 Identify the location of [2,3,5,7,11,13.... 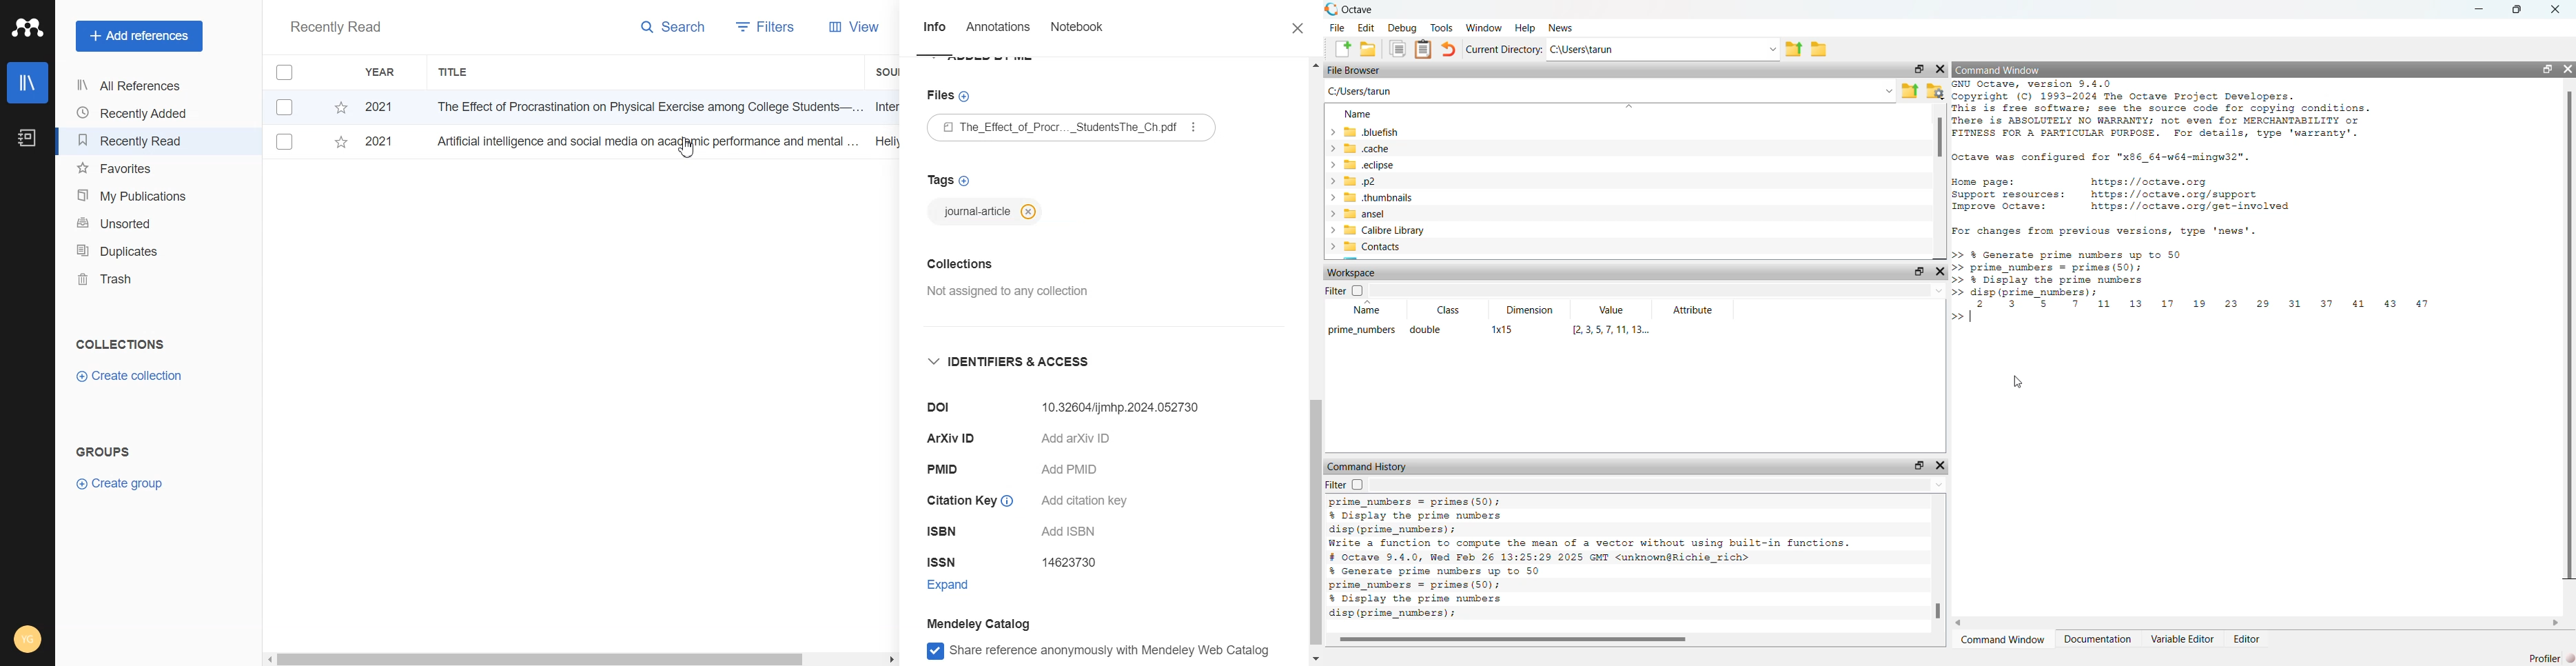
(1615, 330).